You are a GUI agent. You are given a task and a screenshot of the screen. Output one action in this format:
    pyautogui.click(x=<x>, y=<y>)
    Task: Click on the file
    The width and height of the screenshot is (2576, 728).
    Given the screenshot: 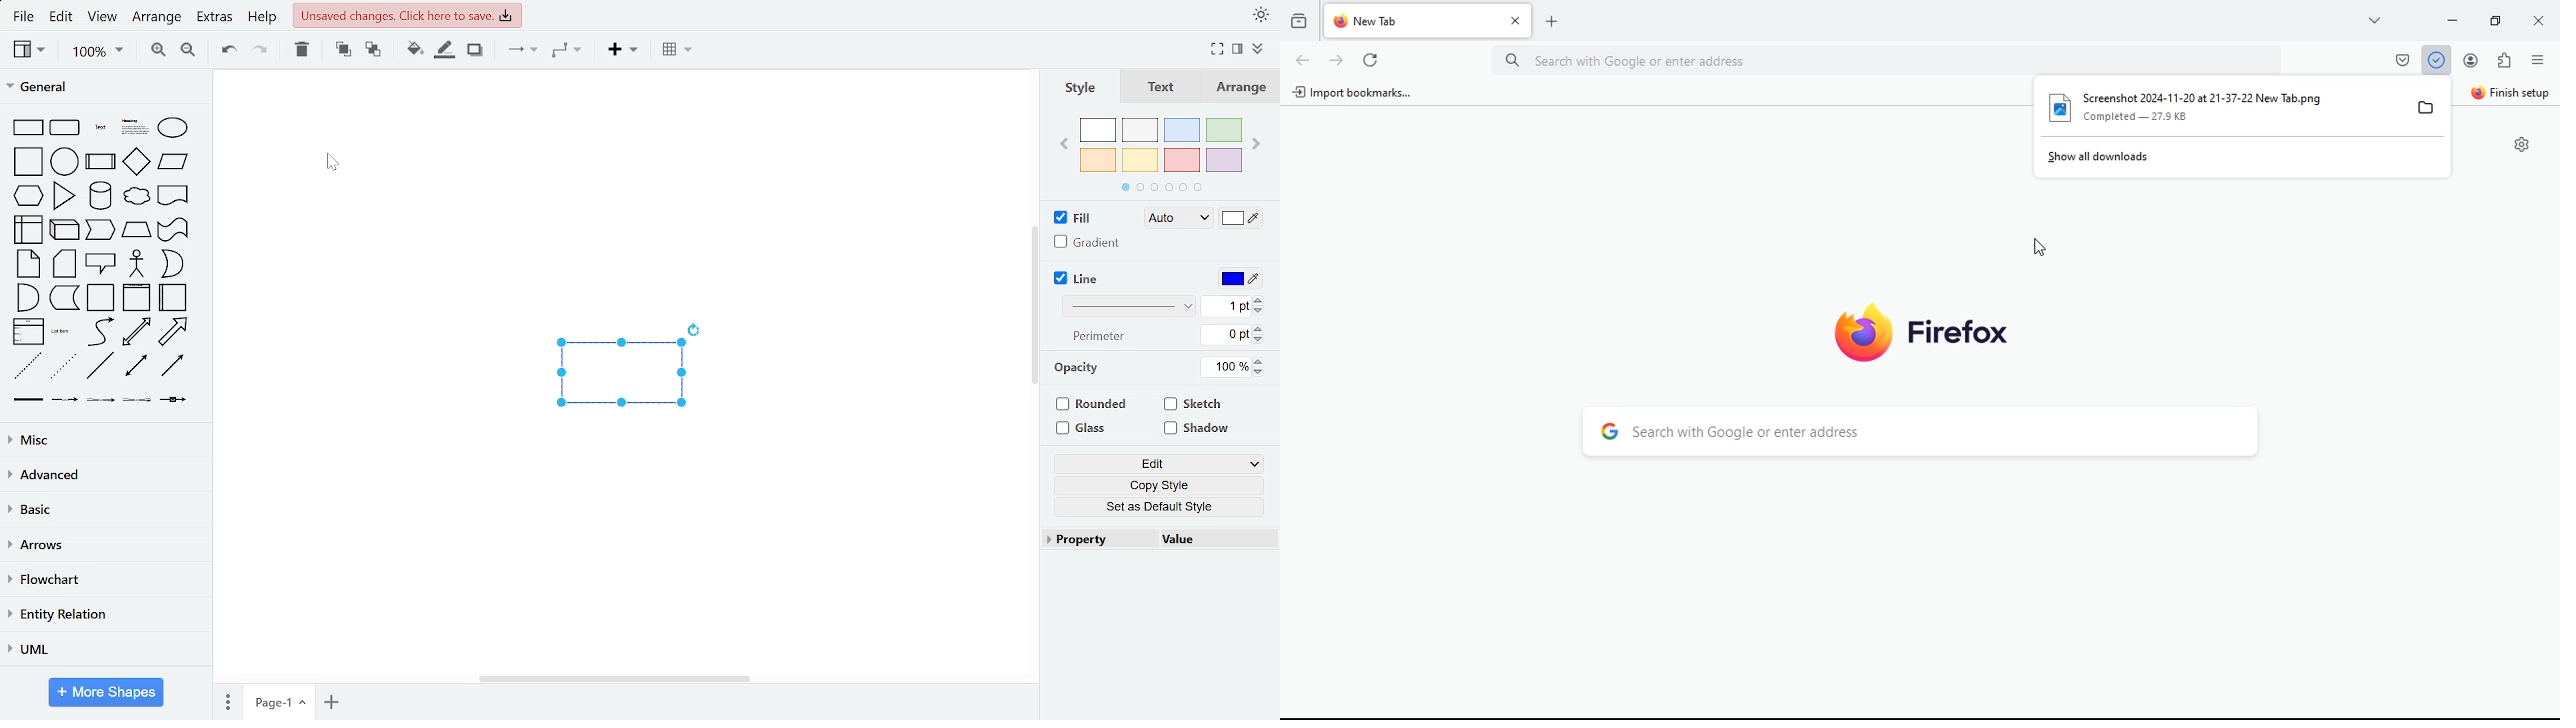 What is the action you would take?
    pyautogui.click(x=23, y=18)
    